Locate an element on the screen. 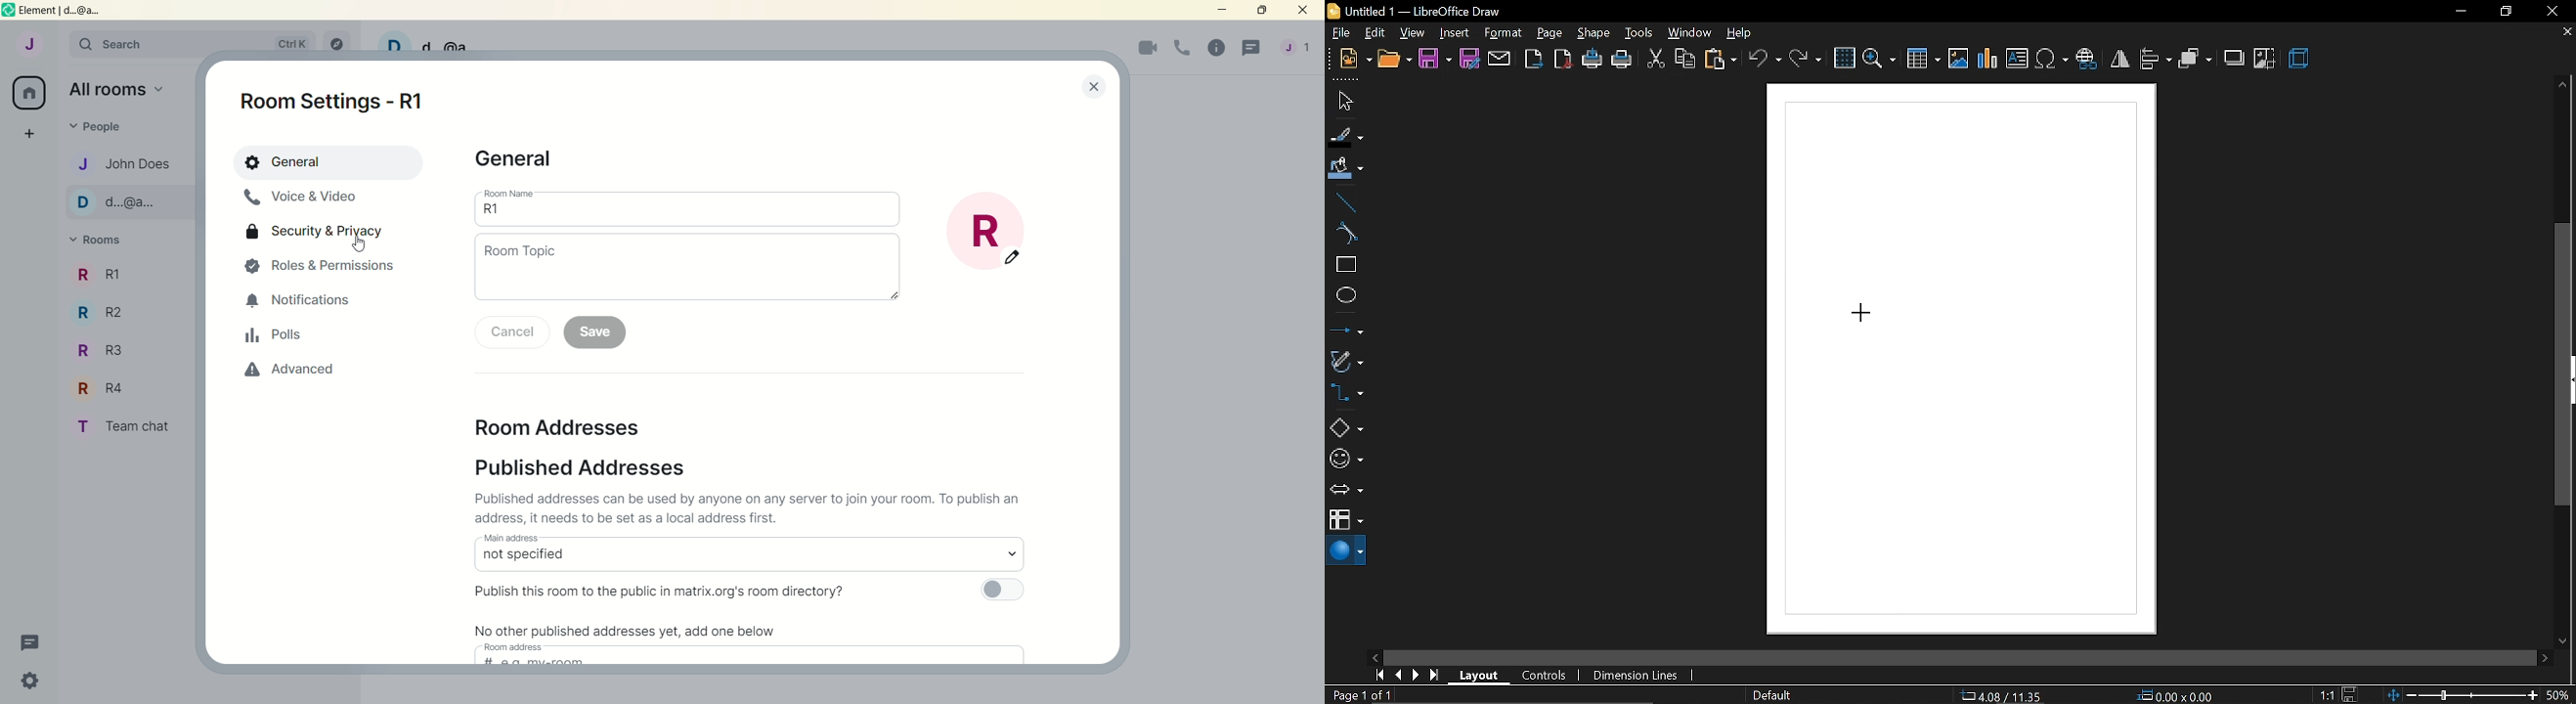 The width and height of the screenshot is (2576, 728). maximize is located at coordinates (1261, 11).